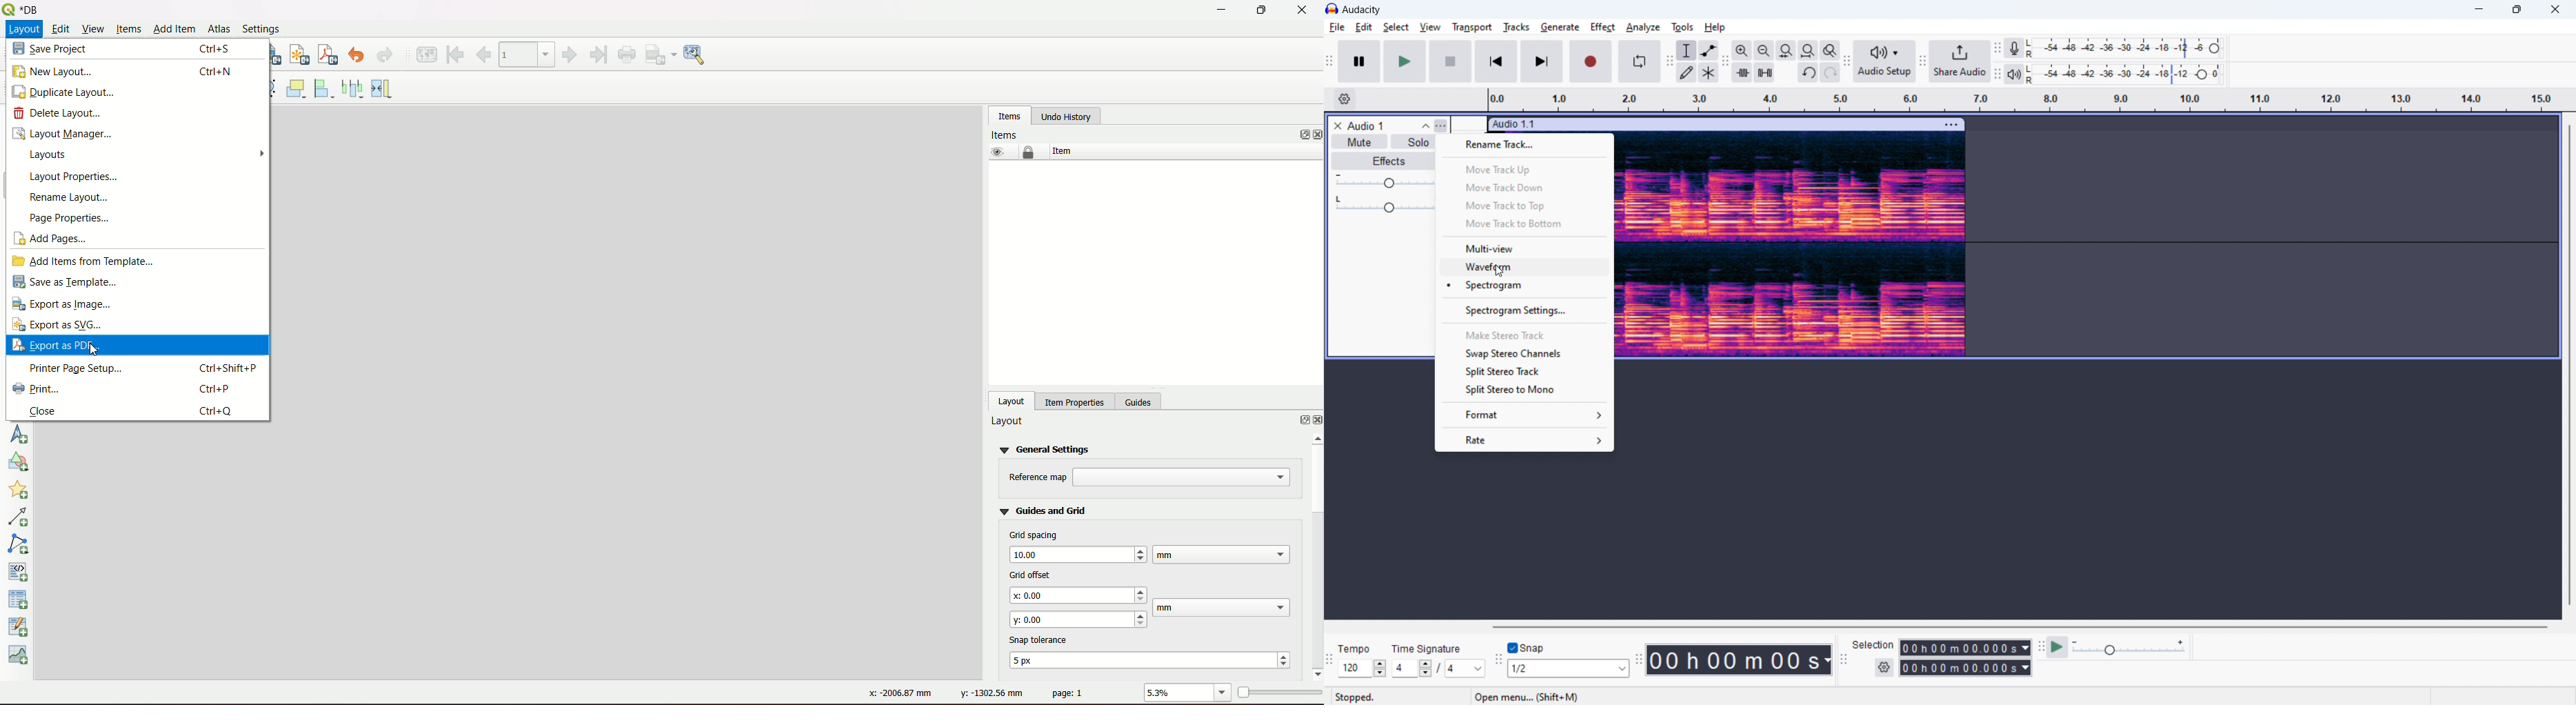 The height and width of the screenshot is (728, 2576). I want to click on format, so click(1523, 415).